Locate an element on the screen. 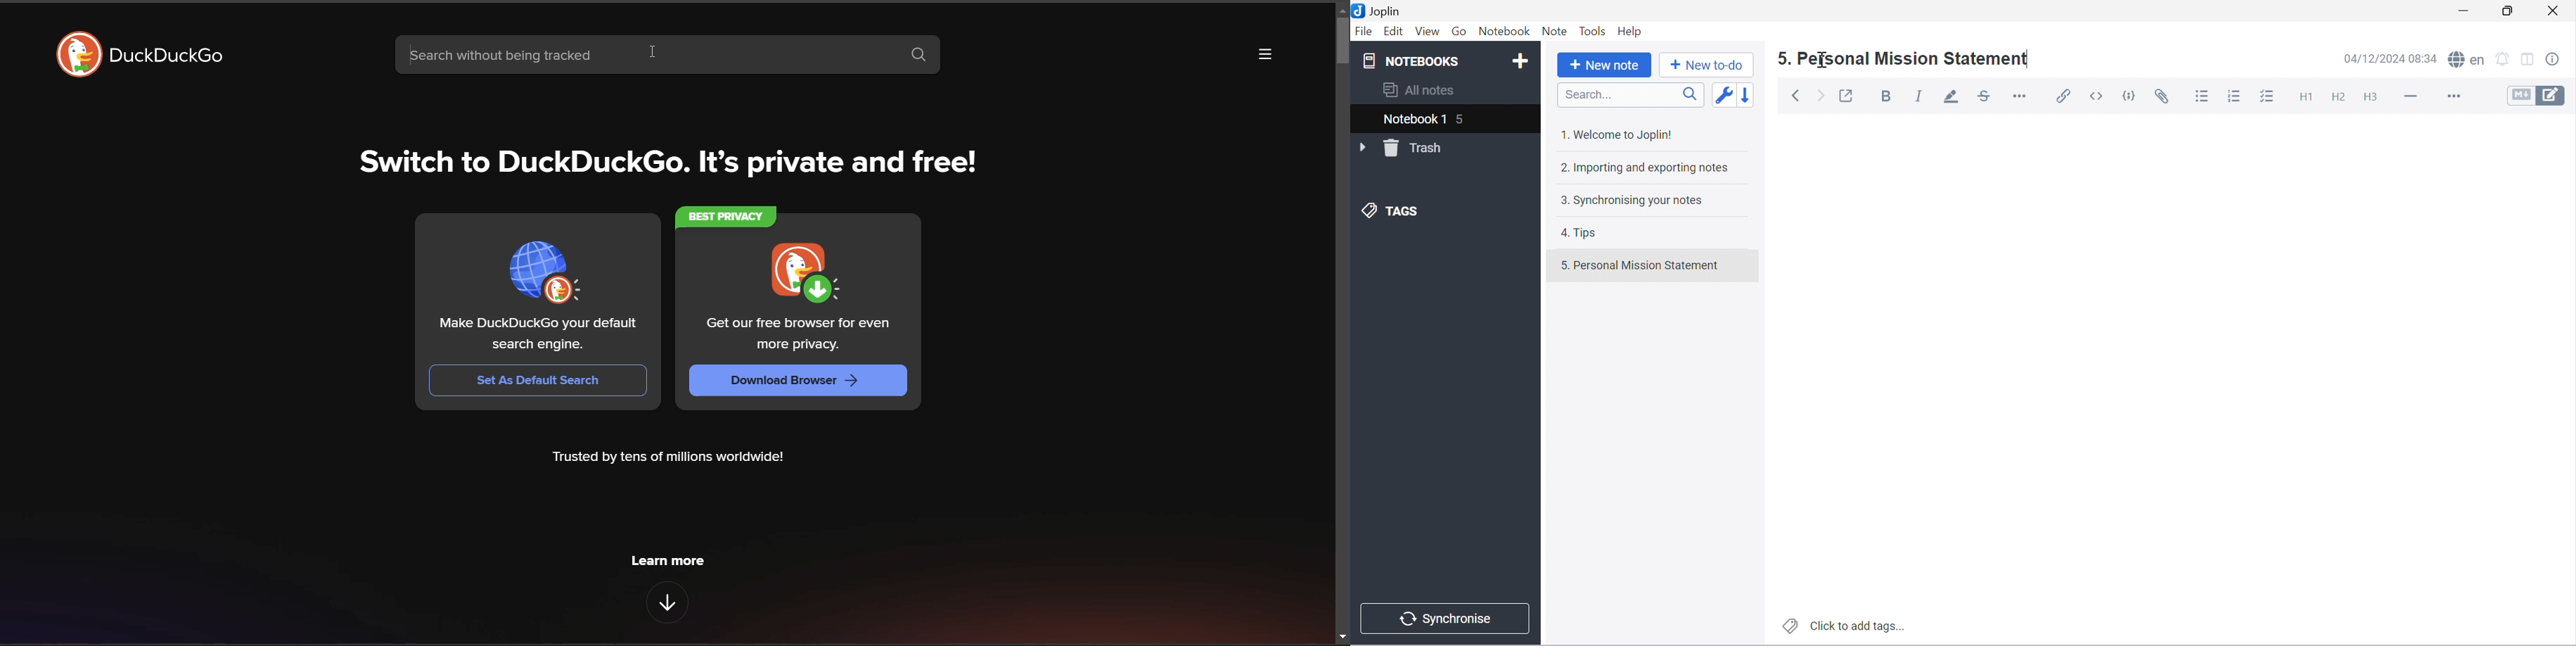 The width and height of the screenshot is (2576, 672). cursor is located at coordinates (652, 53).